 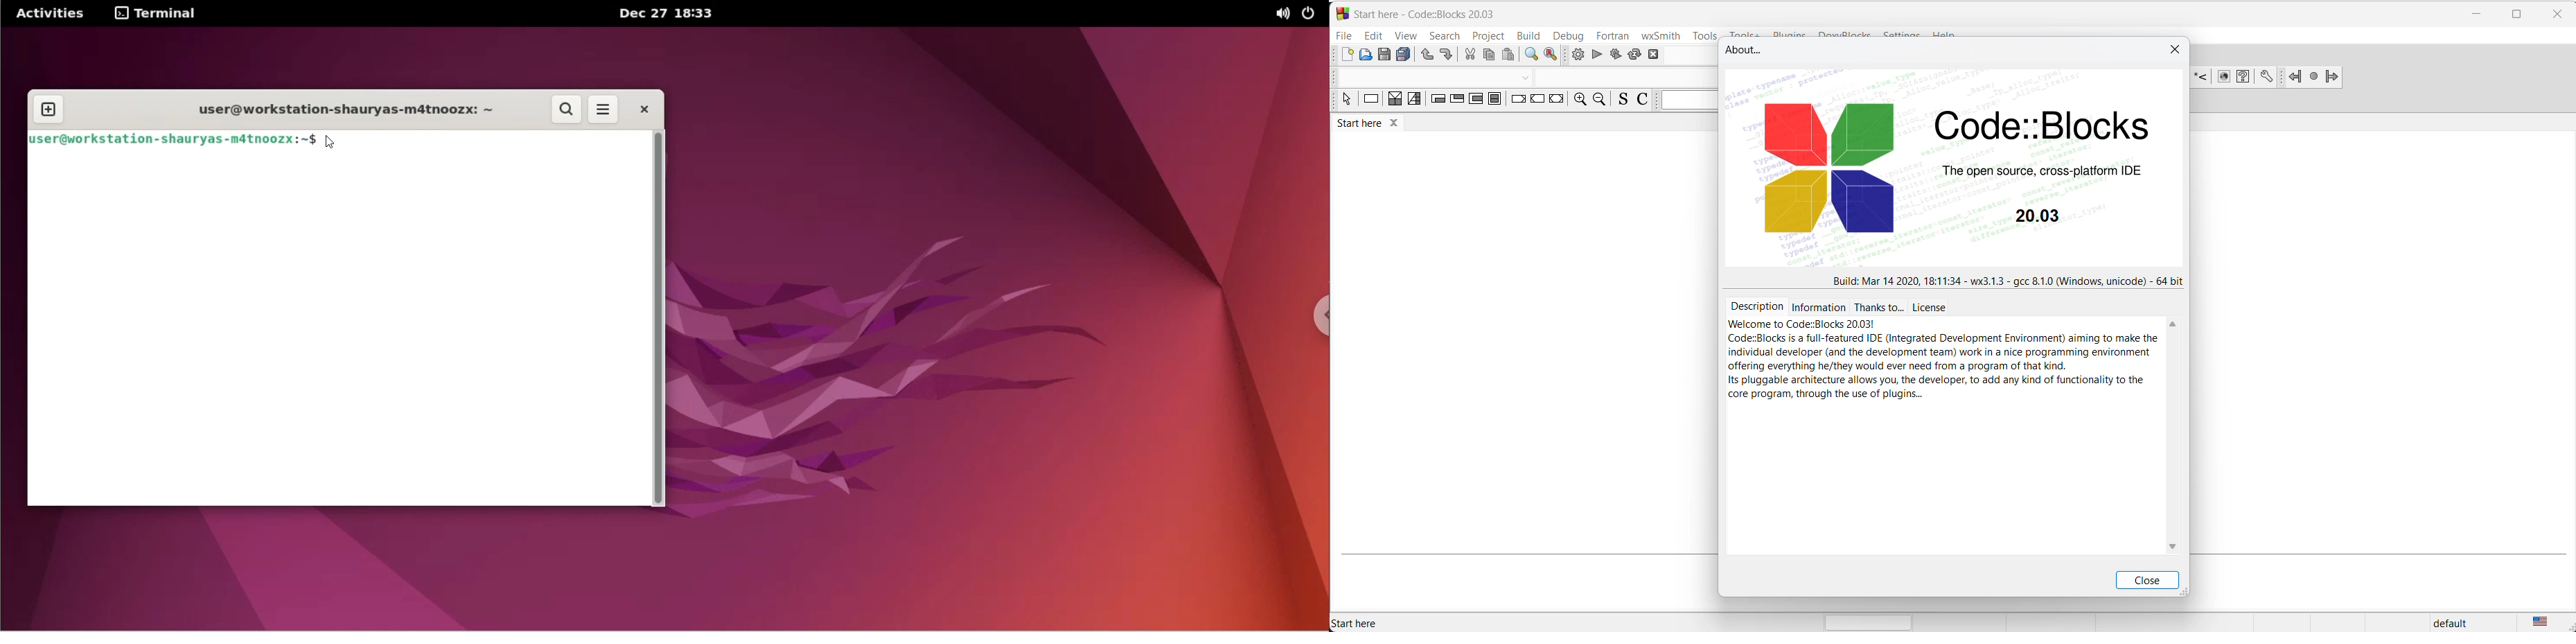 I want to click on source comments, so click(x=1624, y=99).